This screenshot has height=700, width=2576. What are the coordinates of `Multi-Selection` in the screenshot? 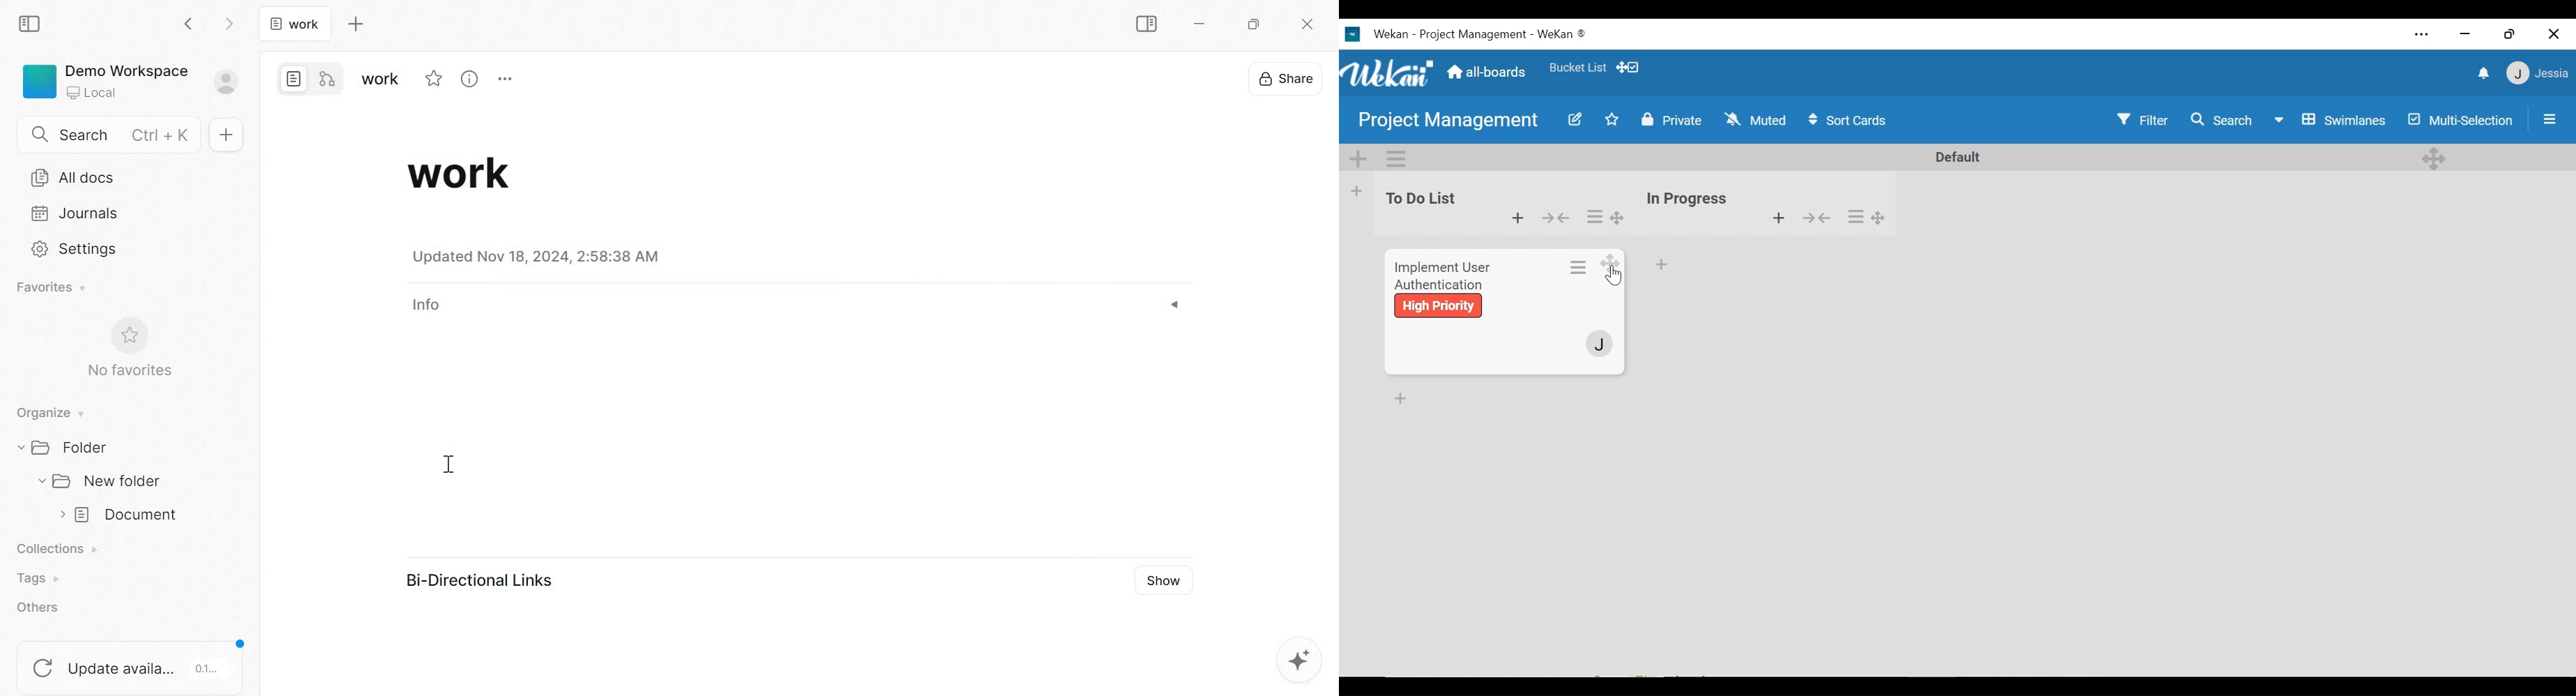 It's located at (2463, 121).